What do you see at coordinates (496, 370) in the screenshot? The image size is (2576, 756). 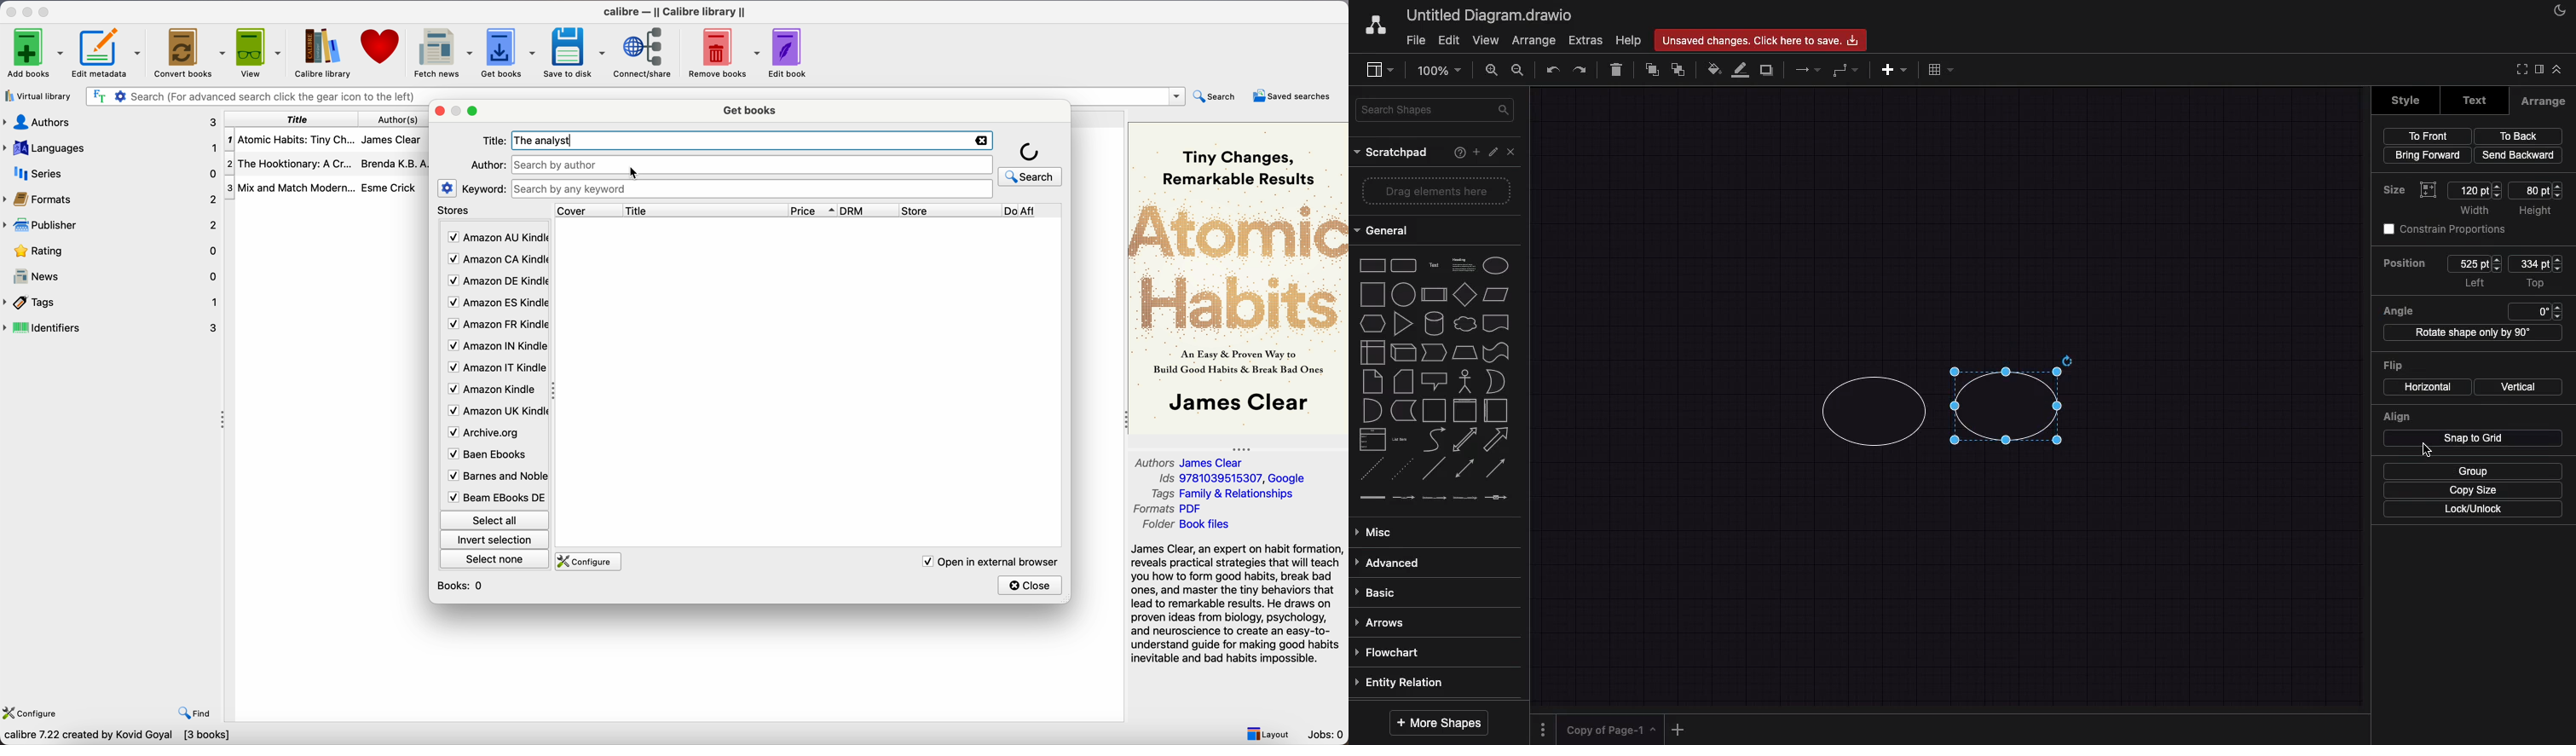 I see `Amazon IT Kindle` at bounding box center [496, 370].